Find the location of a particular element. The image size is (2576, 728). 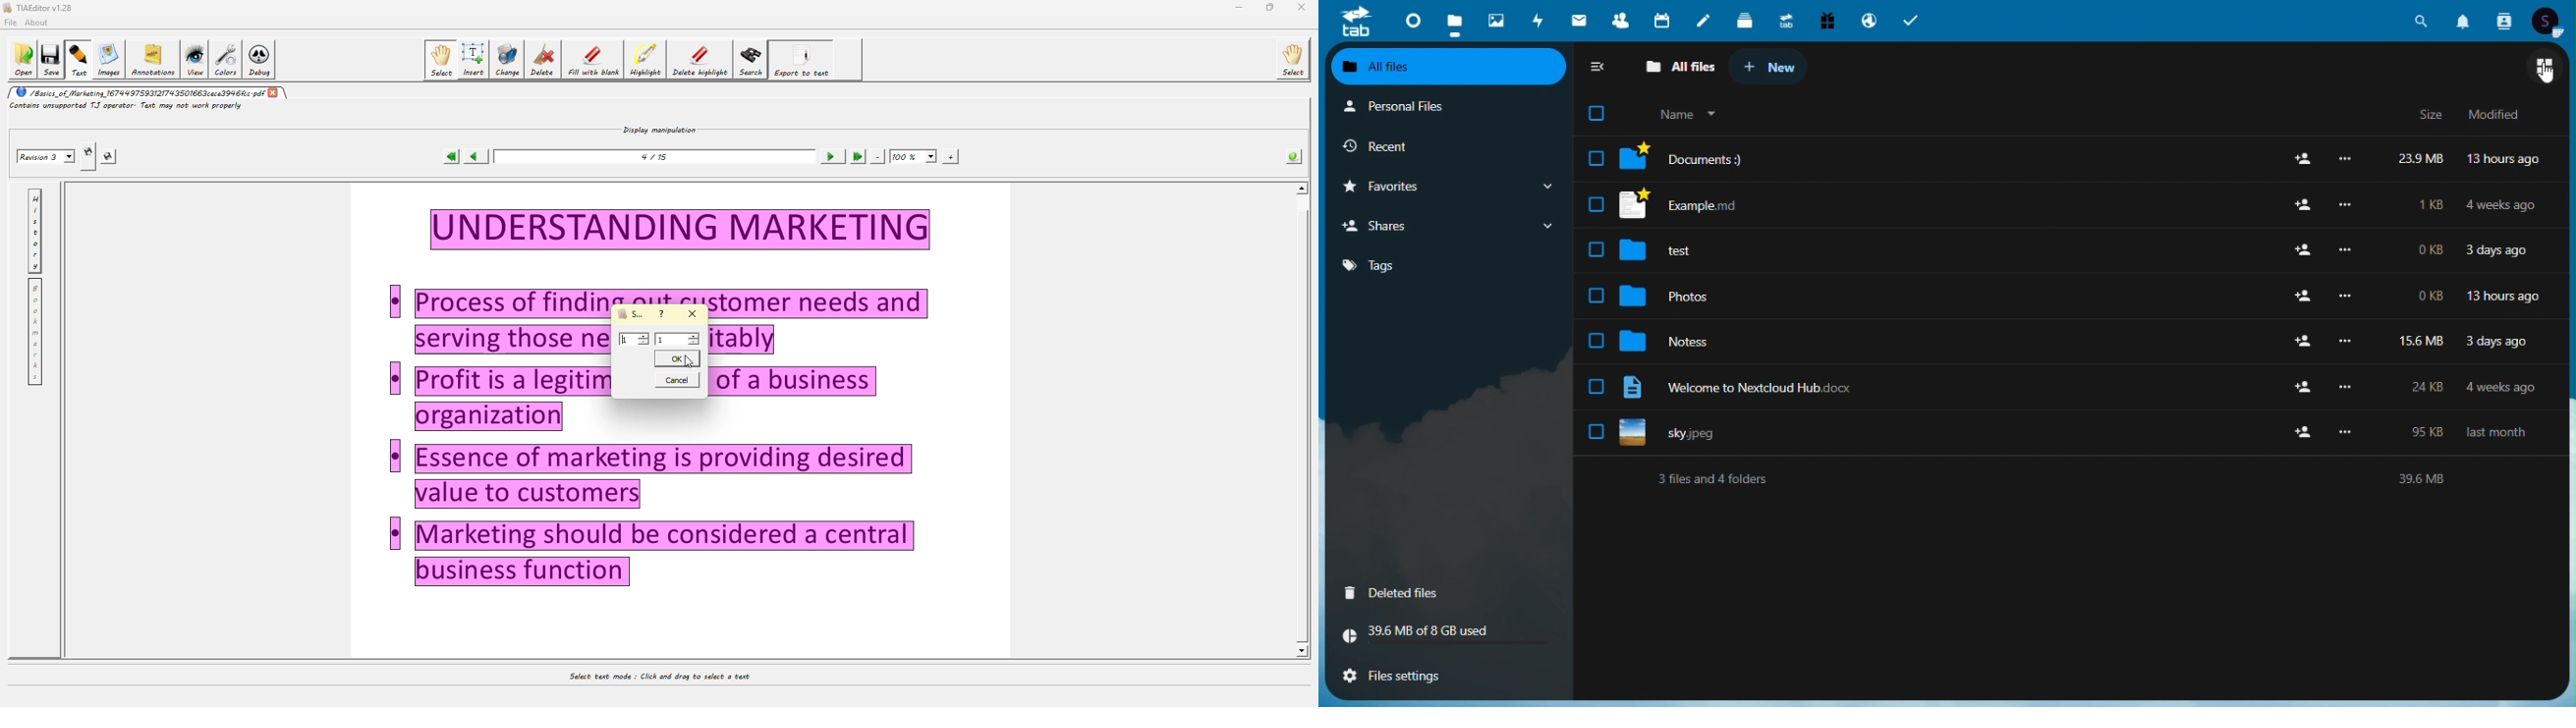

activity is located at coordinates (1536, 21).